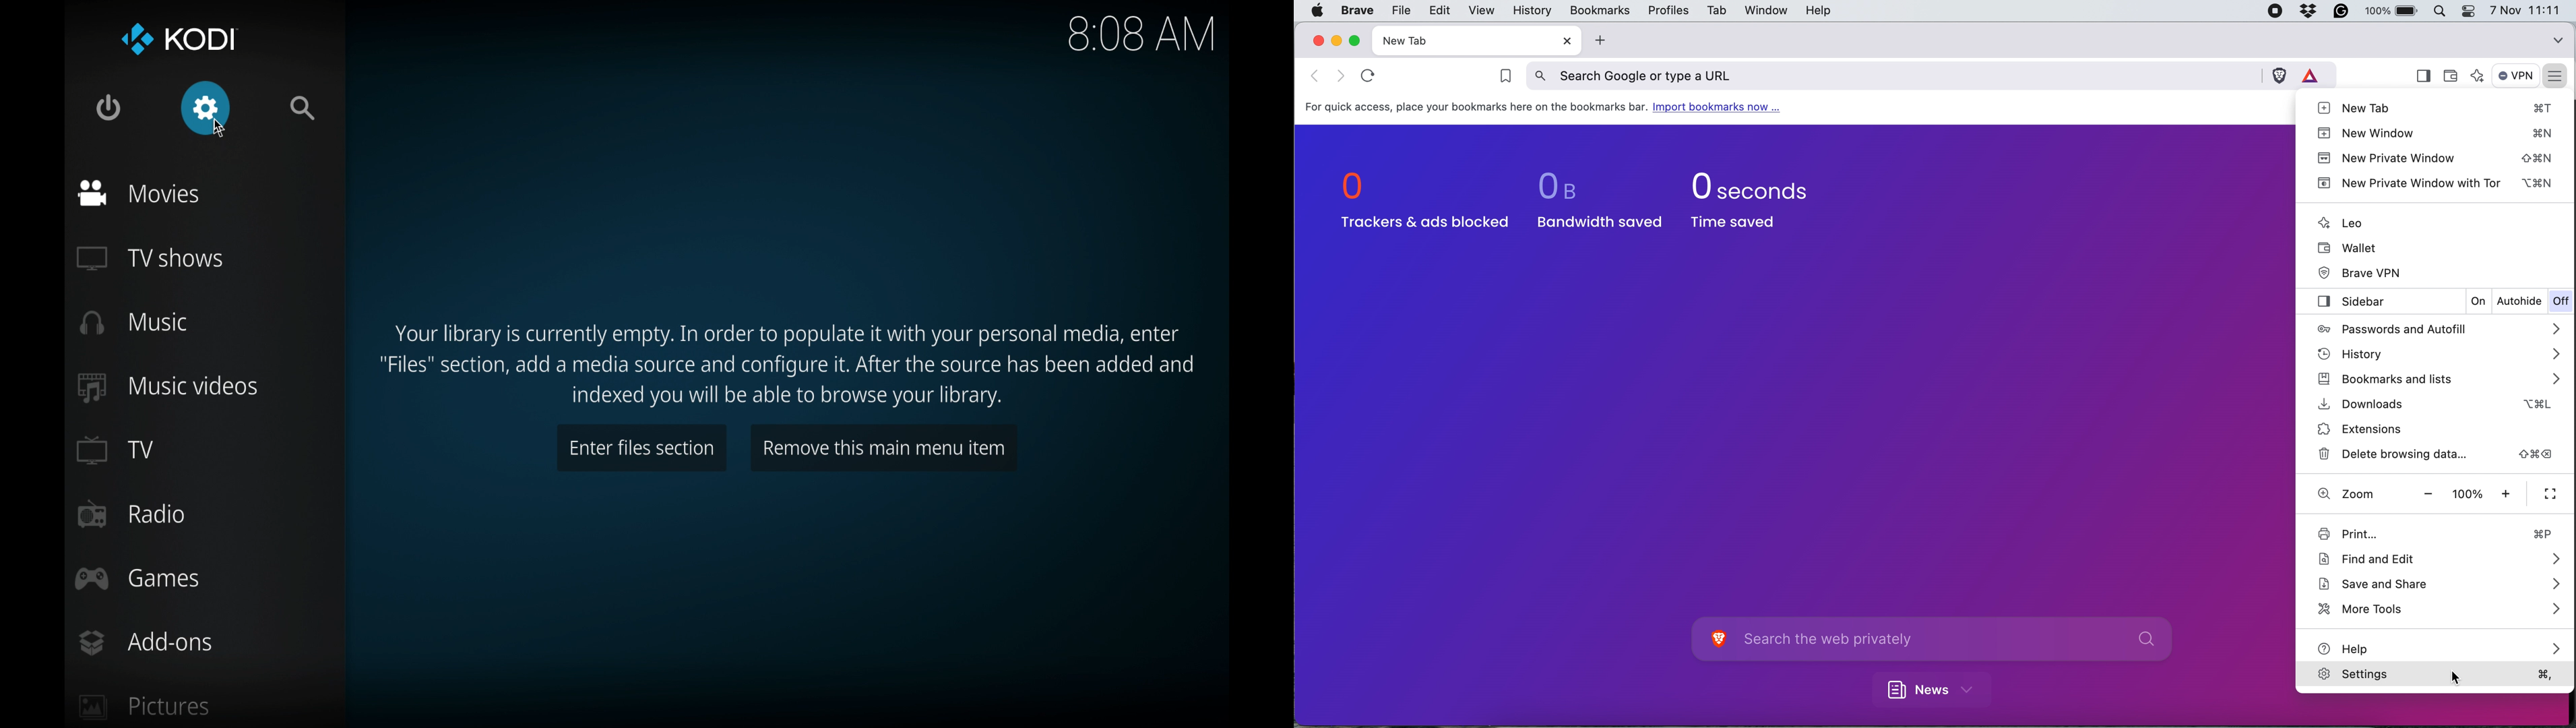  I want to click on music videos, so click(167, 386).